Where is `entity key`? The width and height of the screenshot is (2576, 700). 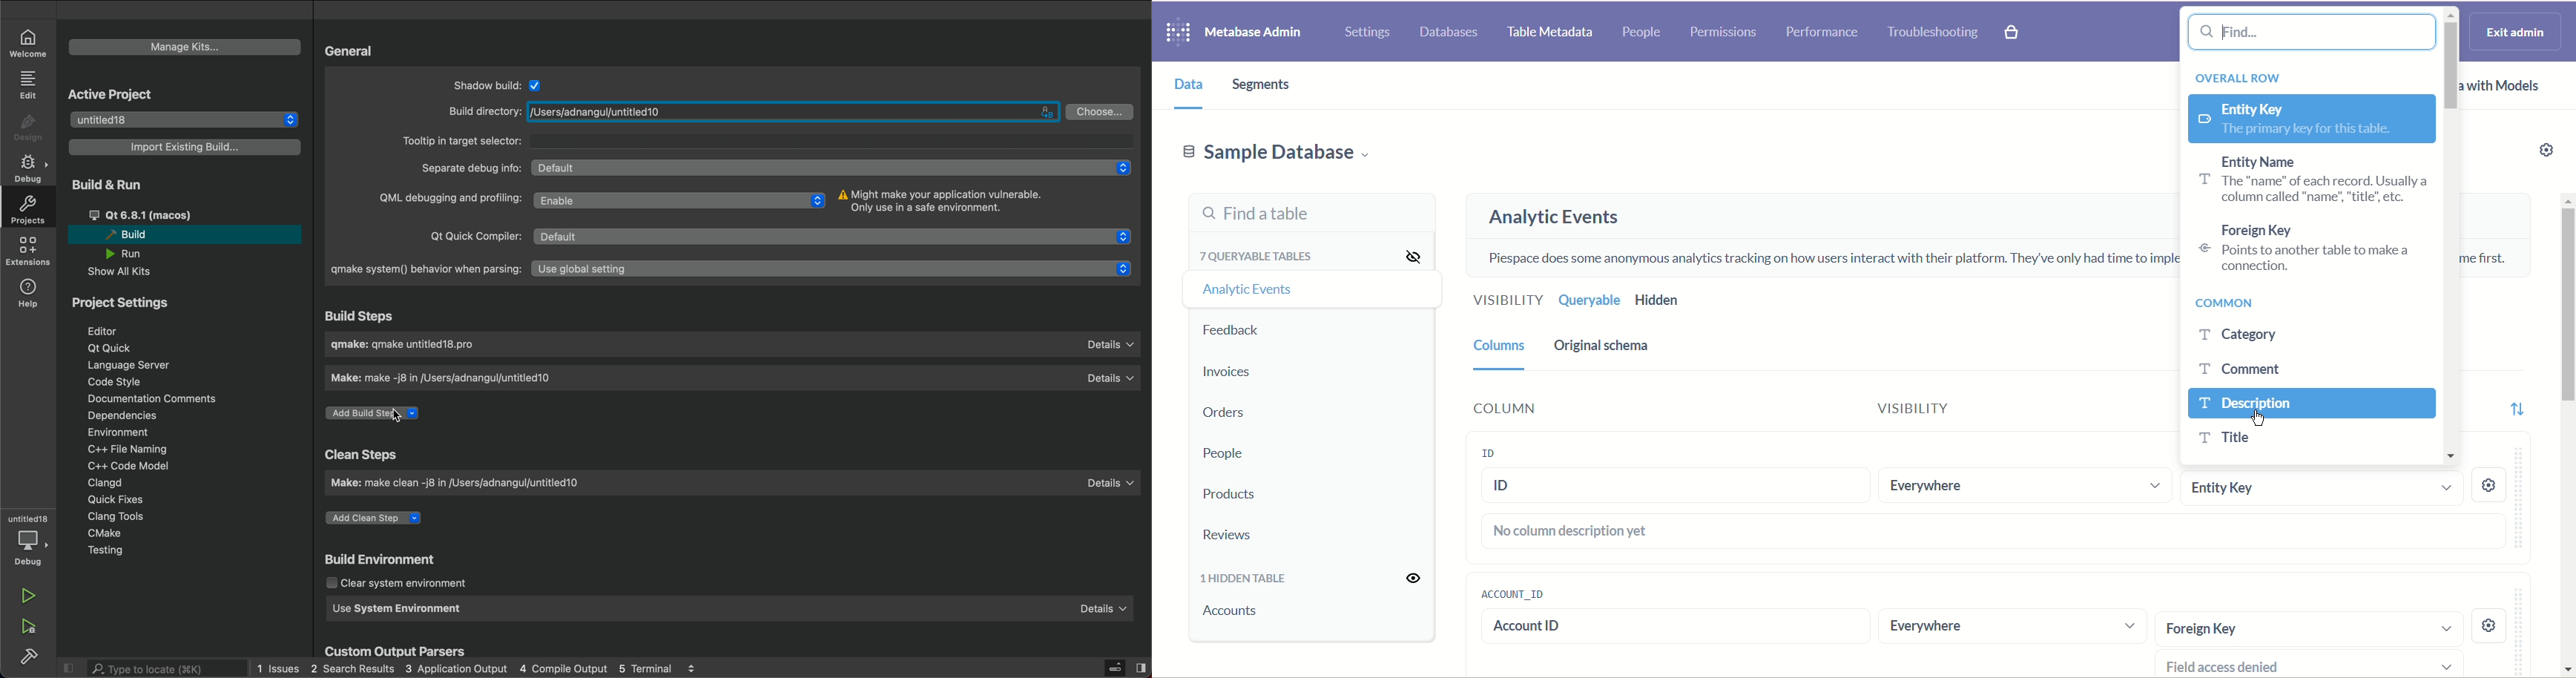
entity key is located at coordinates (2325, 489).